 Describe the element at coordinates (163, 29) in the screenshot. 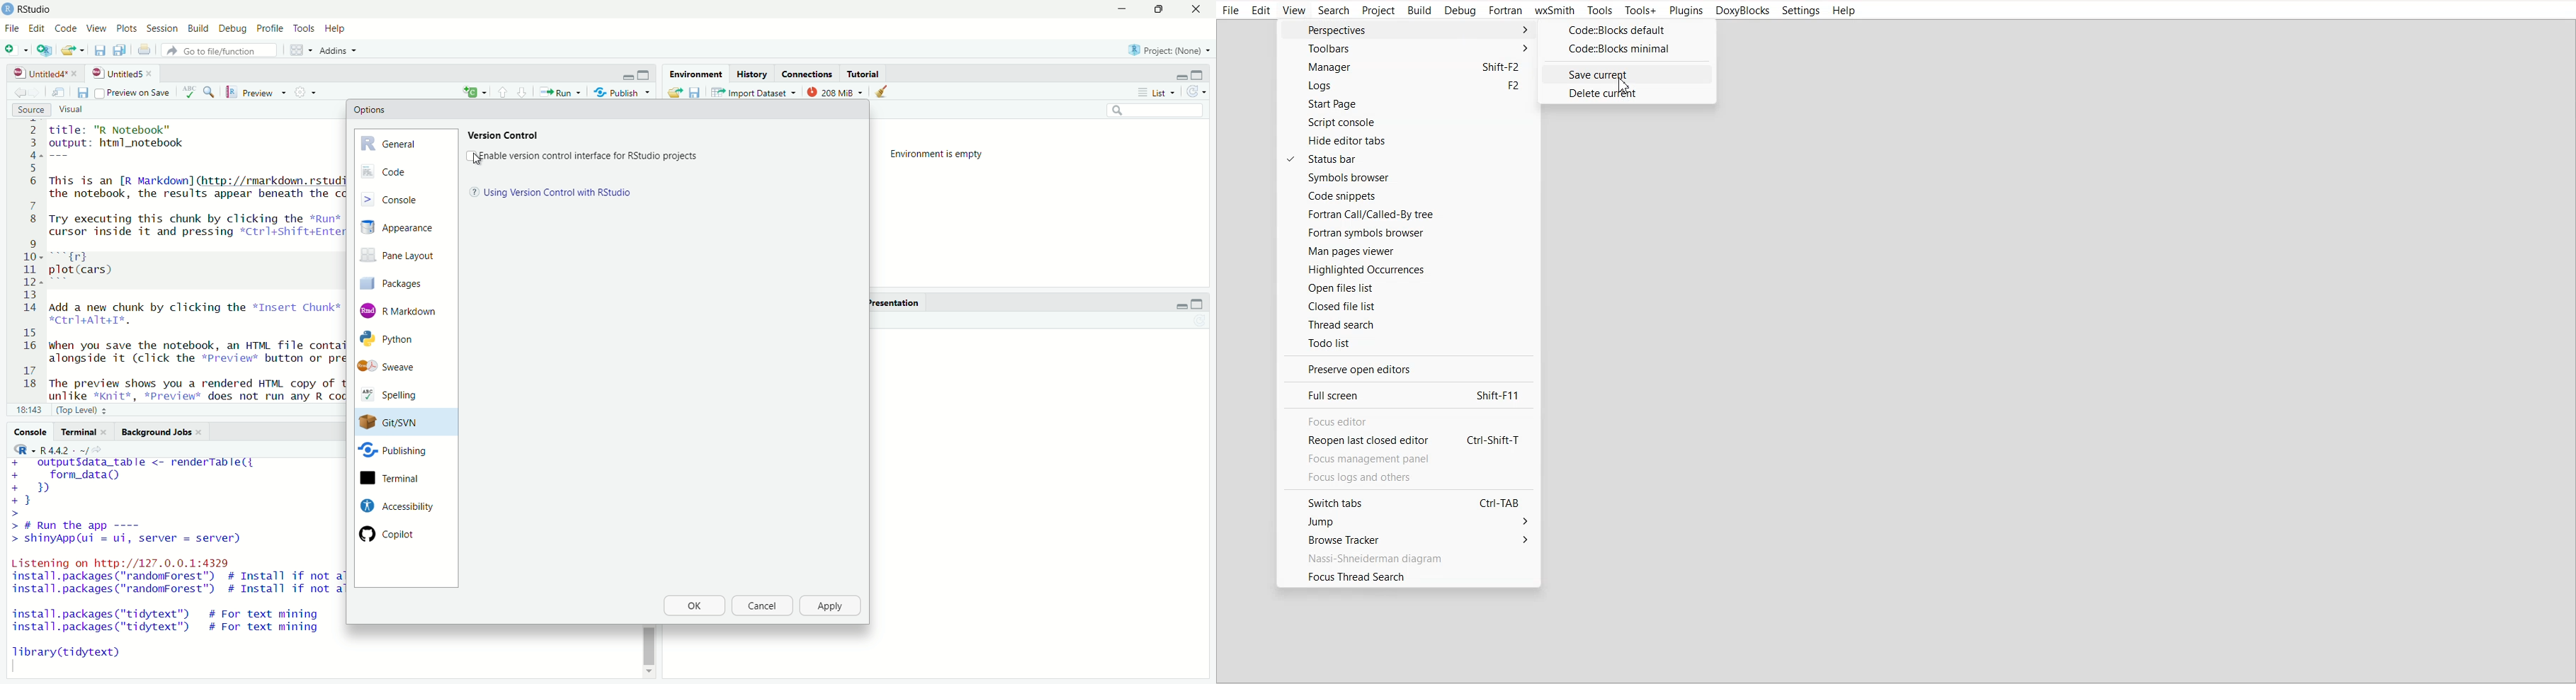

I see `Session` at that location.